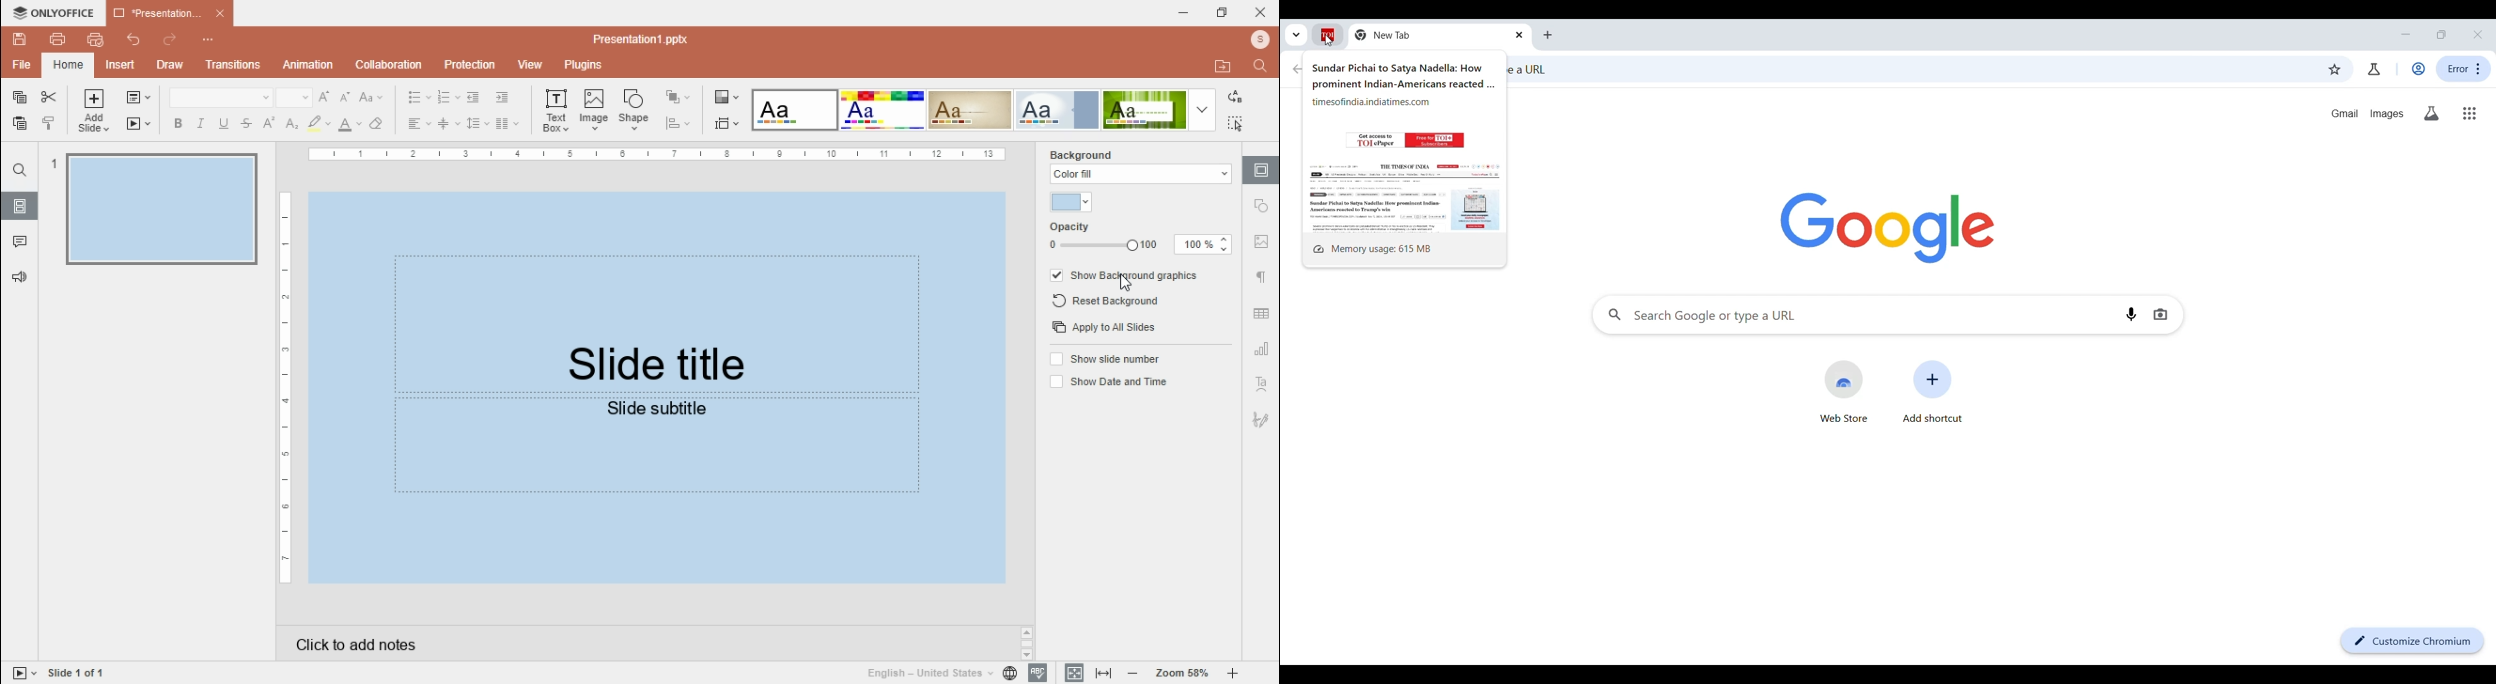 The height and width of the screenshot is (700, 2520). Describe the element at coordinates (1260, 171) in the screenshot. I see `slide settings` at that location.